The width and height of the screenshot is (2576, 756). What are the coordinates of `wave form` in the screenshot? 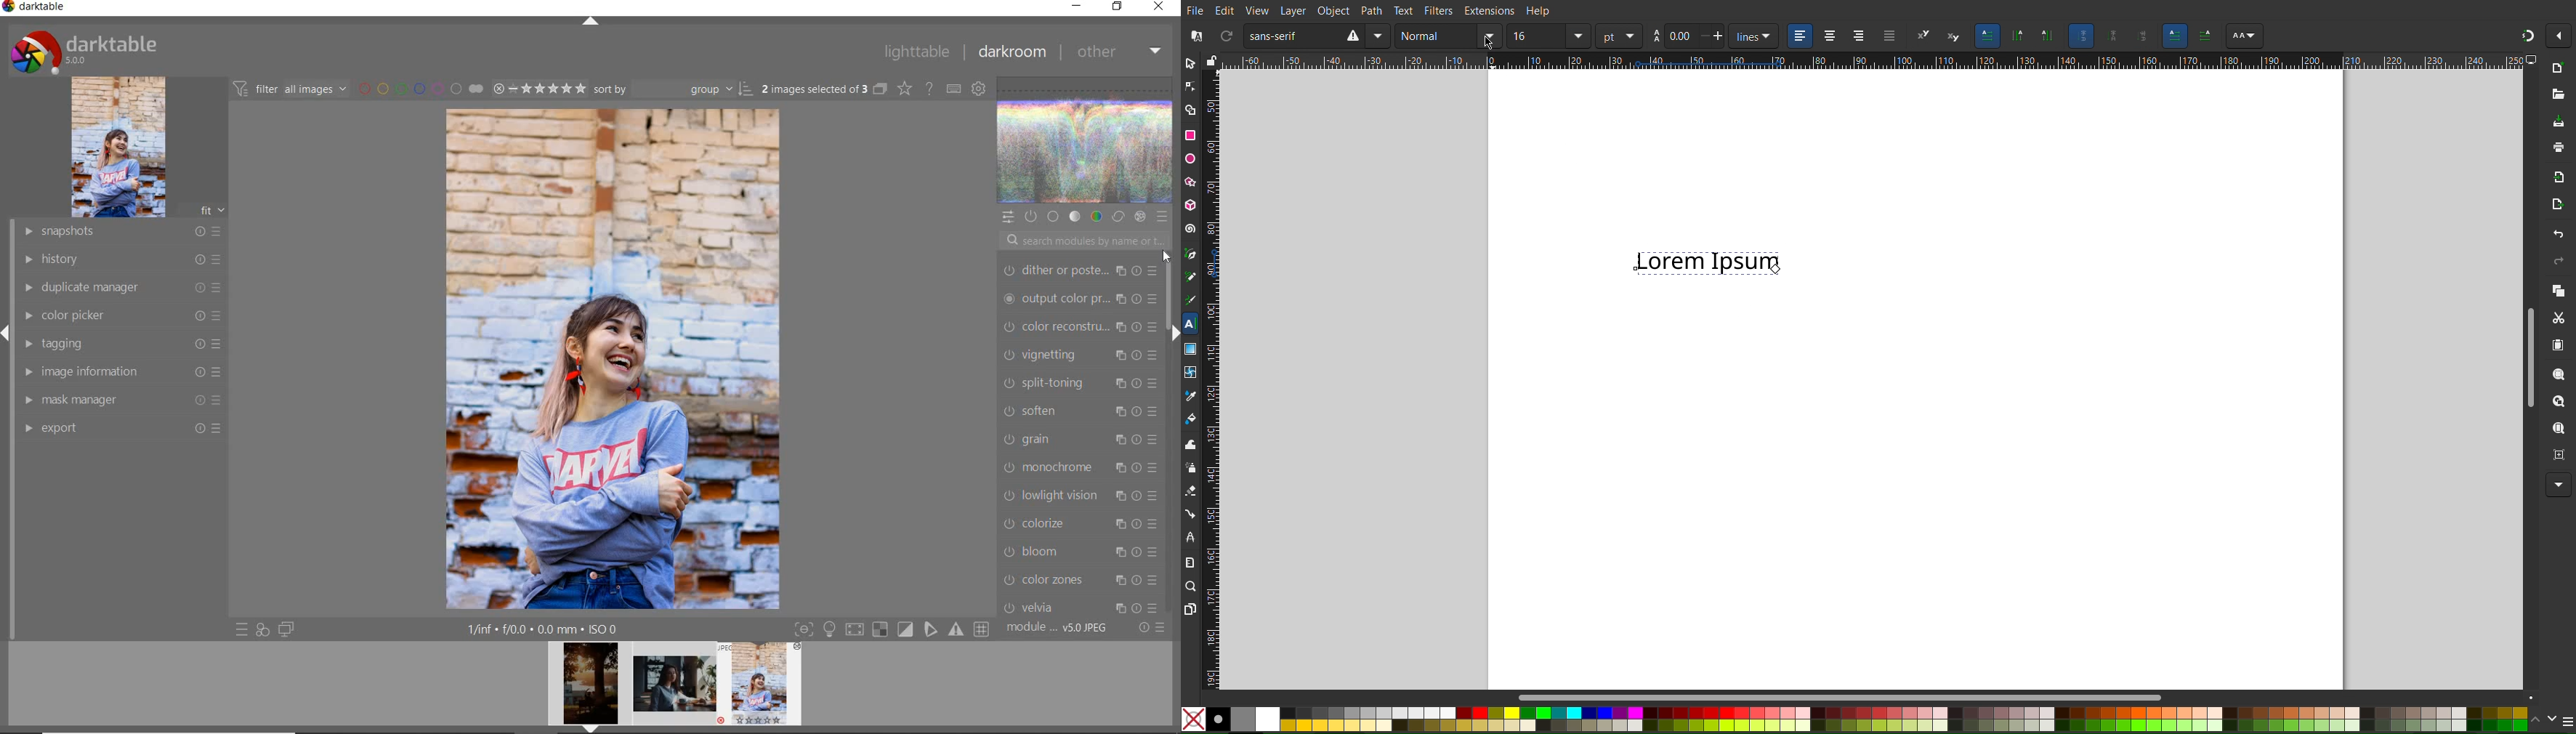 It's located at (1086, 141).